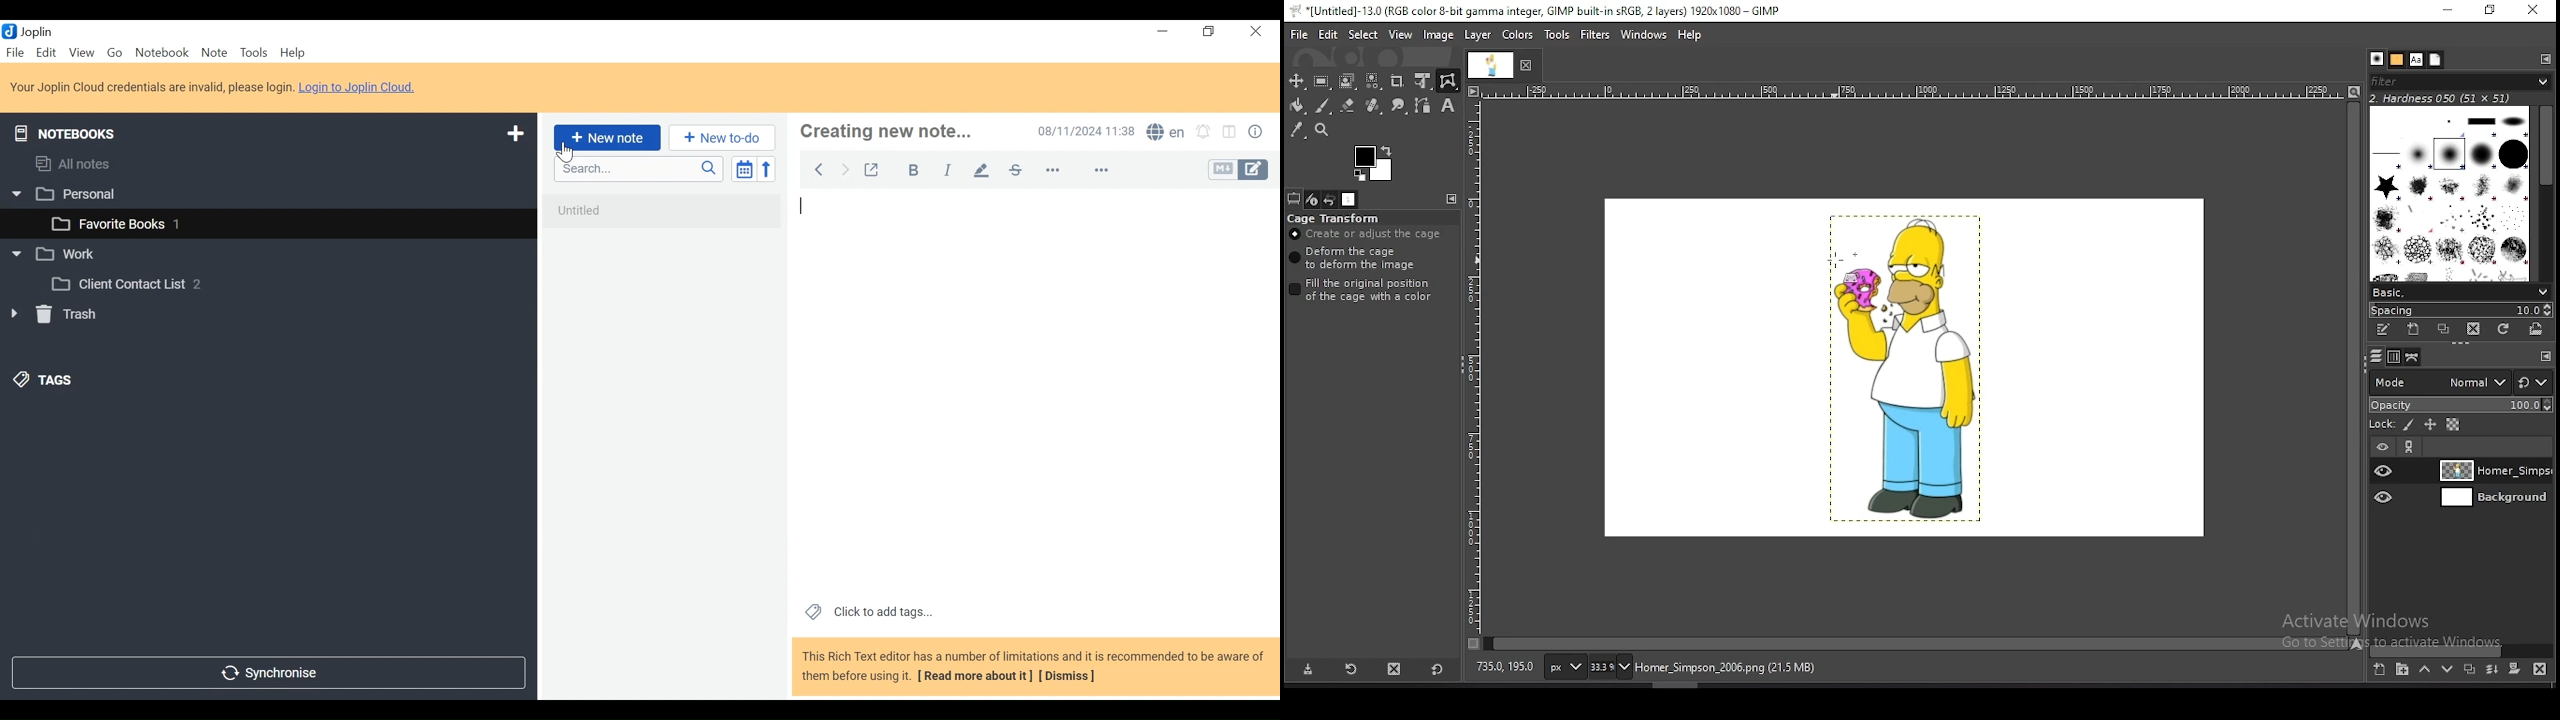 Image resolution: width=2576 pixels, height=728 pixels. I want to click on View, so click(81, 53).